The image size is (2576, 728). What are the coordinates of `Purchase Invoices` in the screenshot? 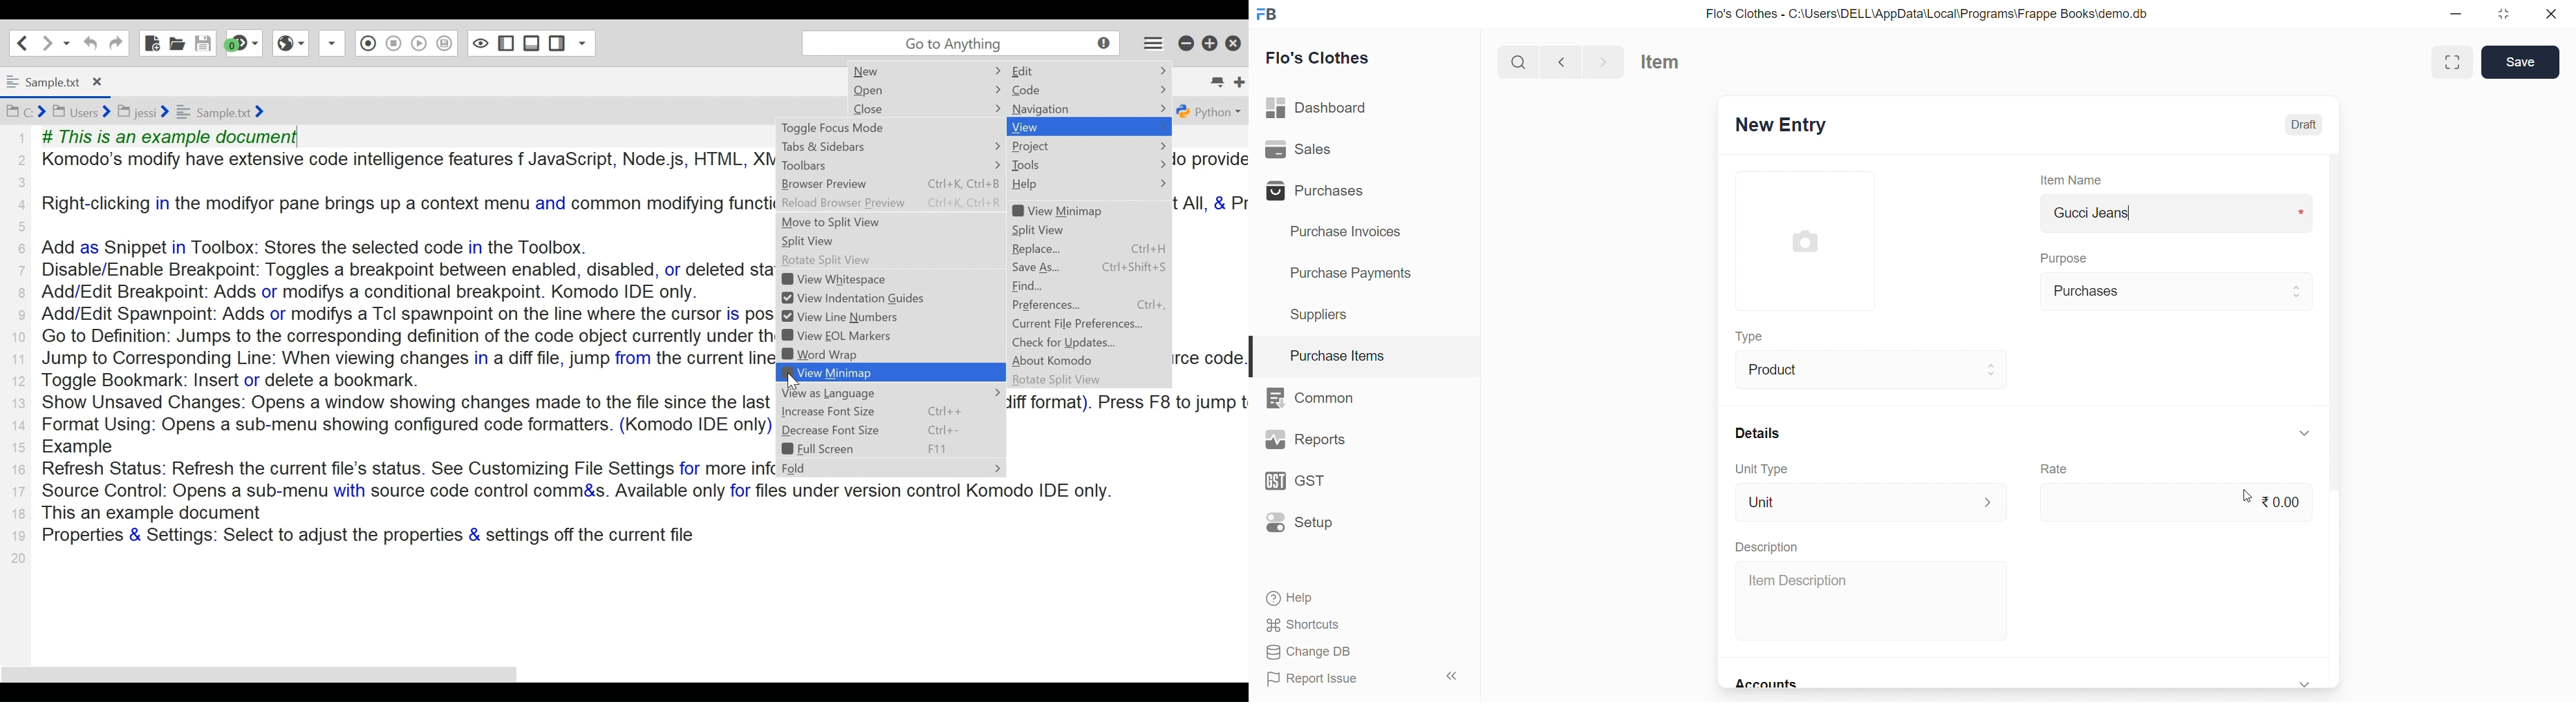 It's located at (1355, 232).